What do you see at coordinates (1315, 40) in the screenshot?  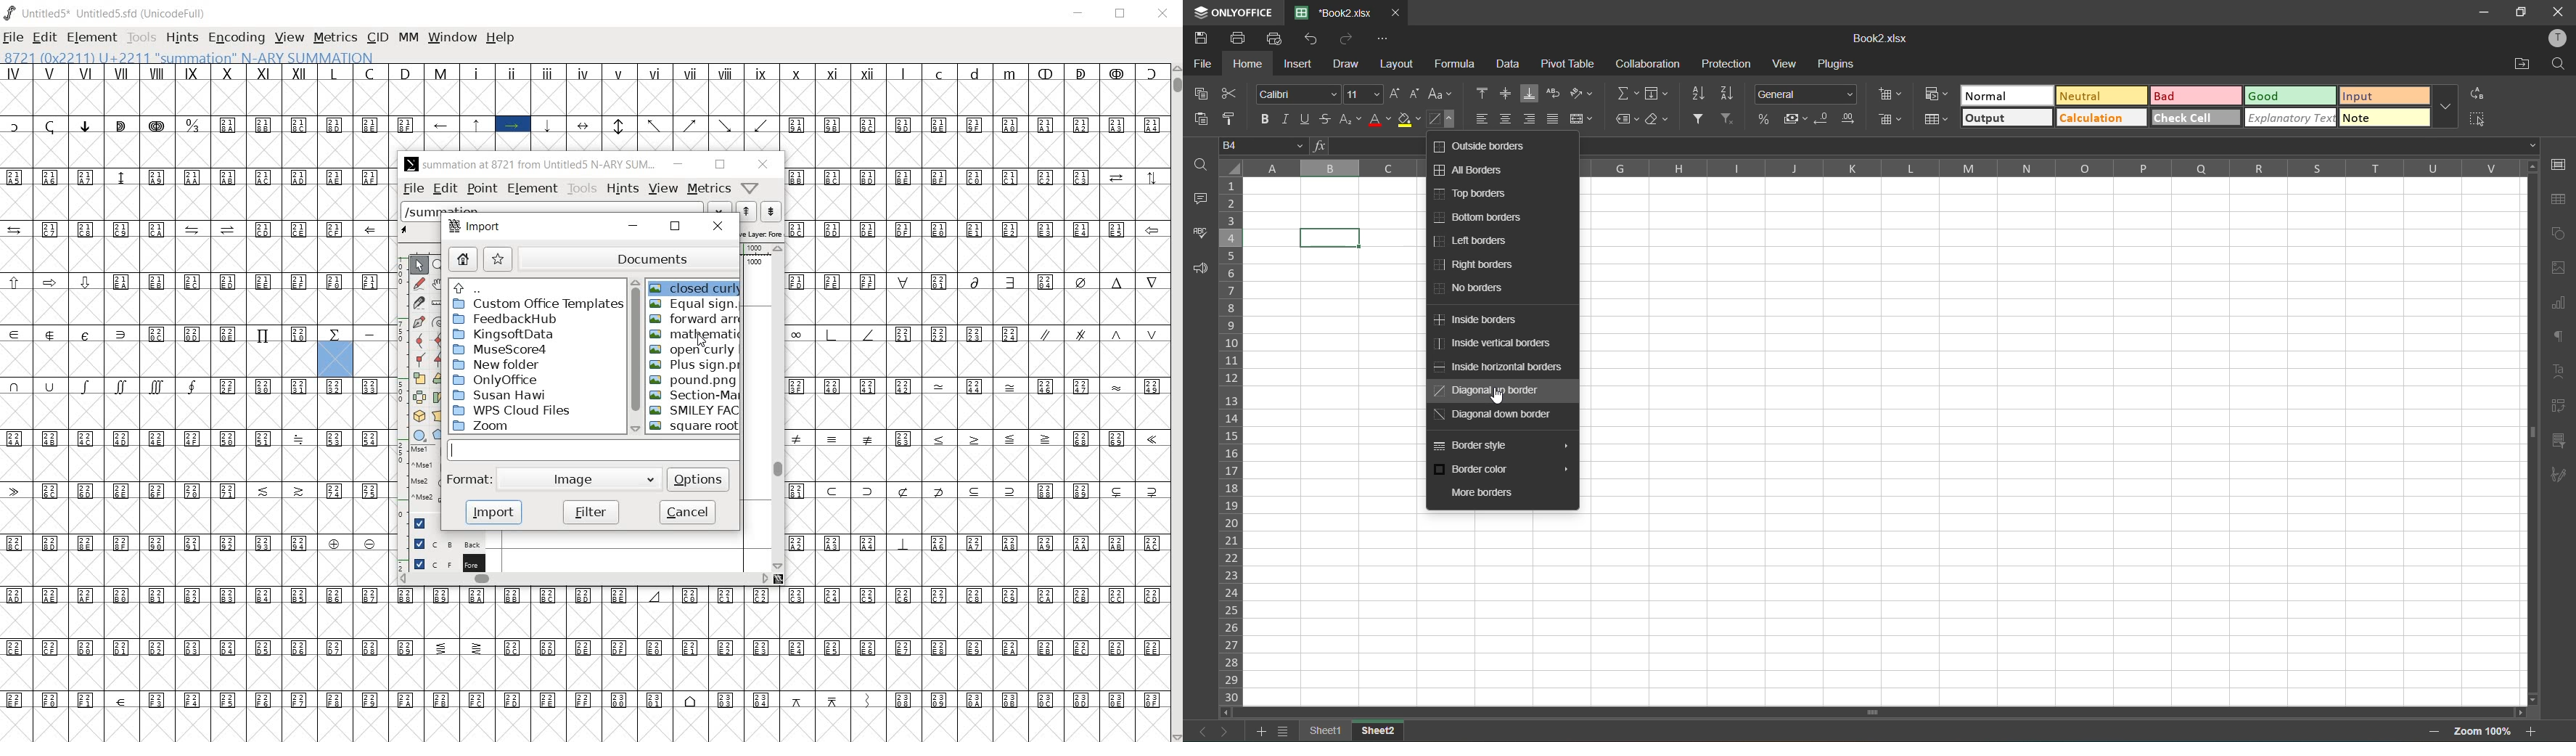 I see `undo` at bounding box center [1315, 40].